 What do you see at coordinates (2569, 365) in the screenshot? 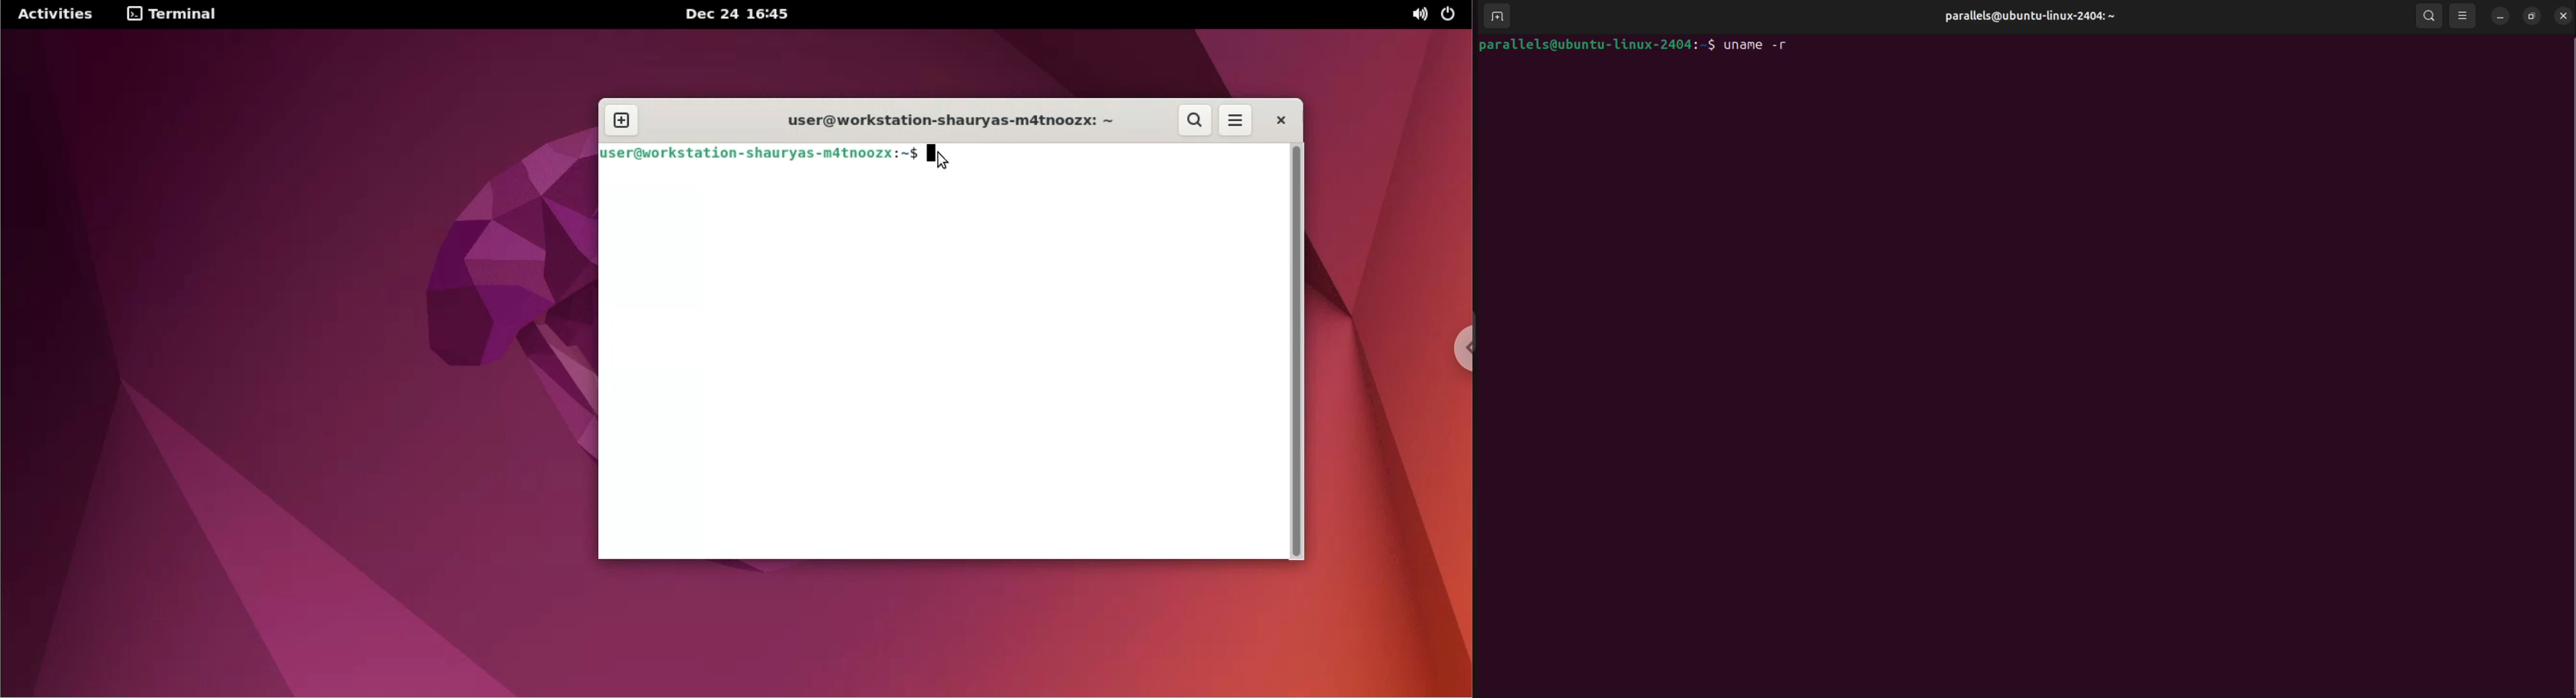
I see `Scrollbar` at bounding box center [2569, 365].